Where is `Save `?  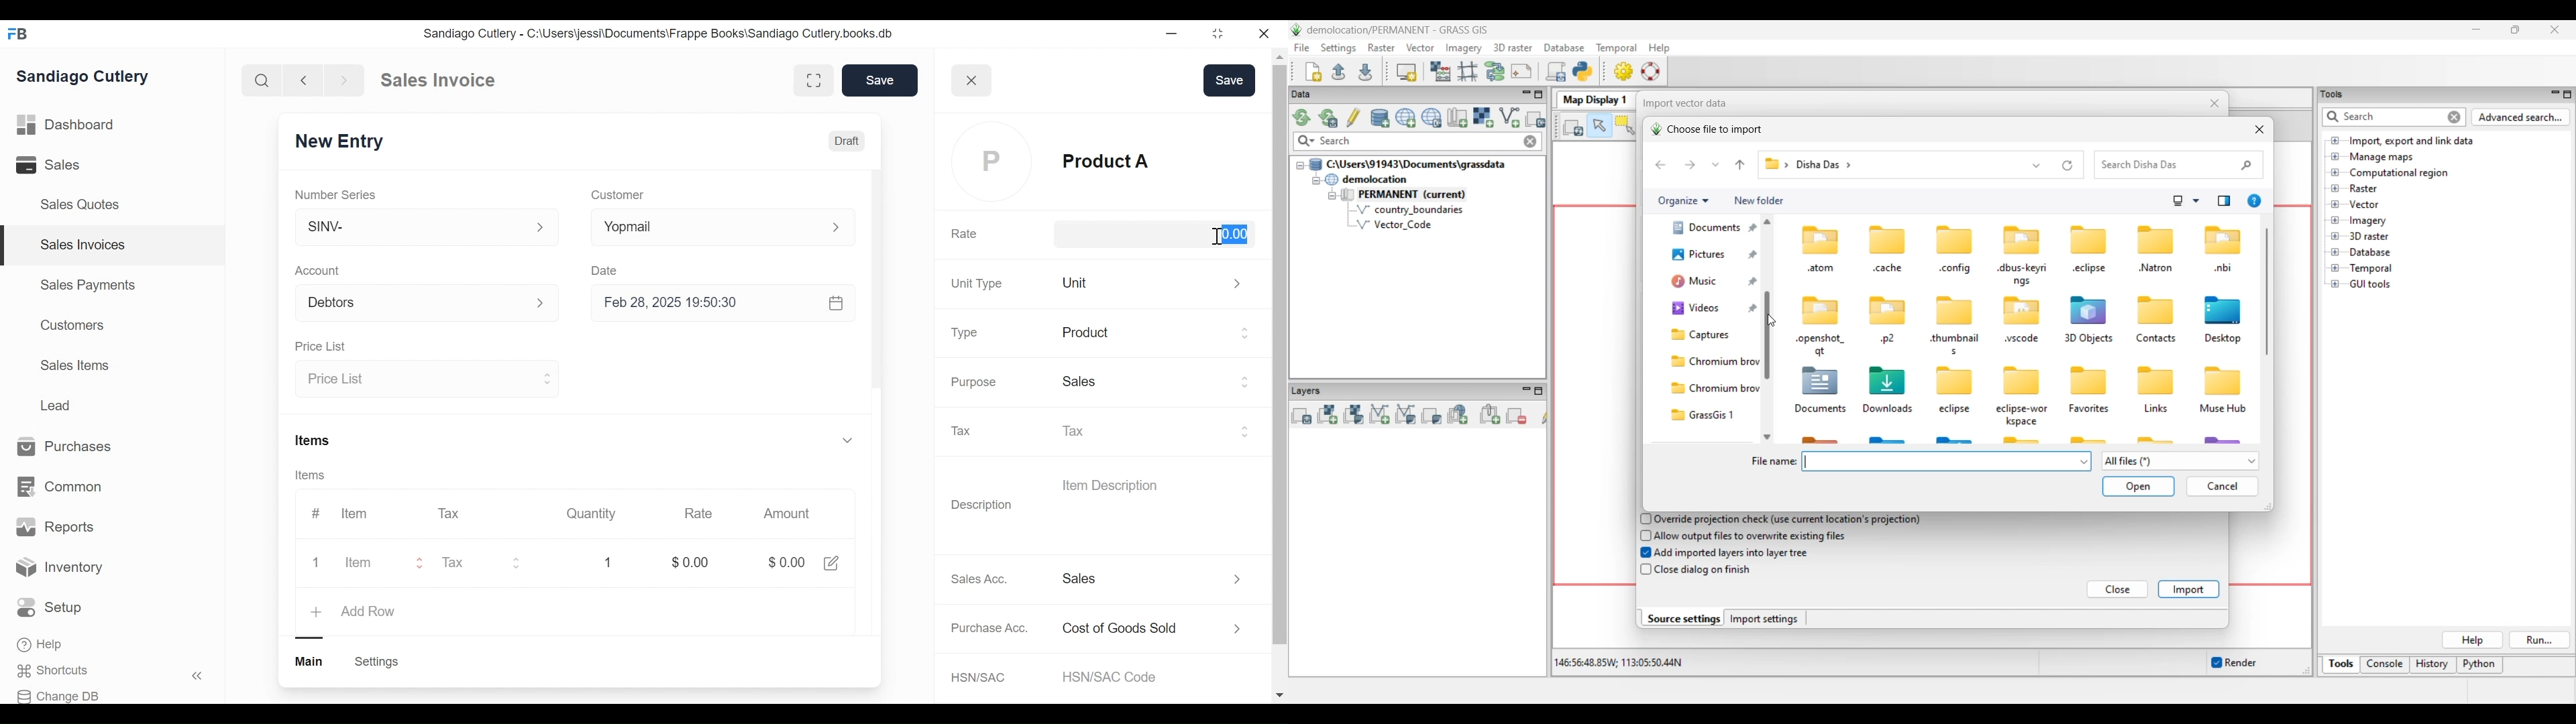 Save  is located at coordinates (877, 80).